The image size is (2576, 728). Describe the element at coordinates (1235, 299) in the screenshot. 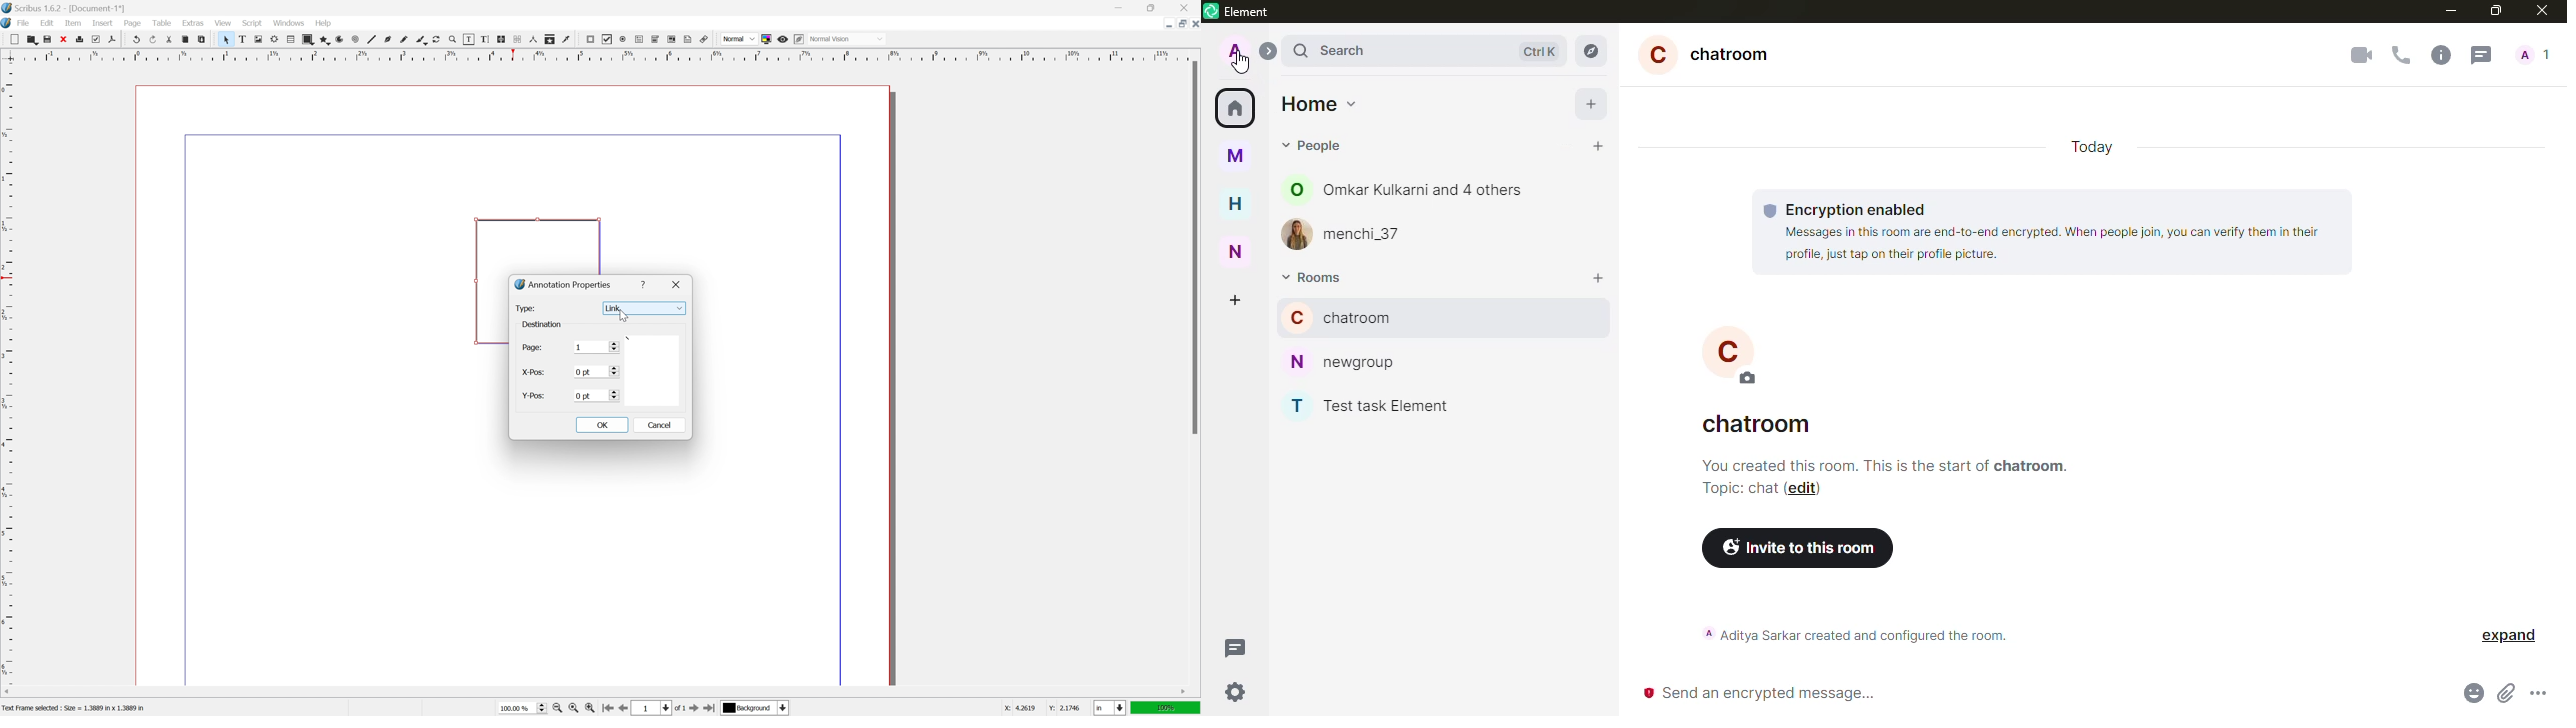

I see `create space` at that location.